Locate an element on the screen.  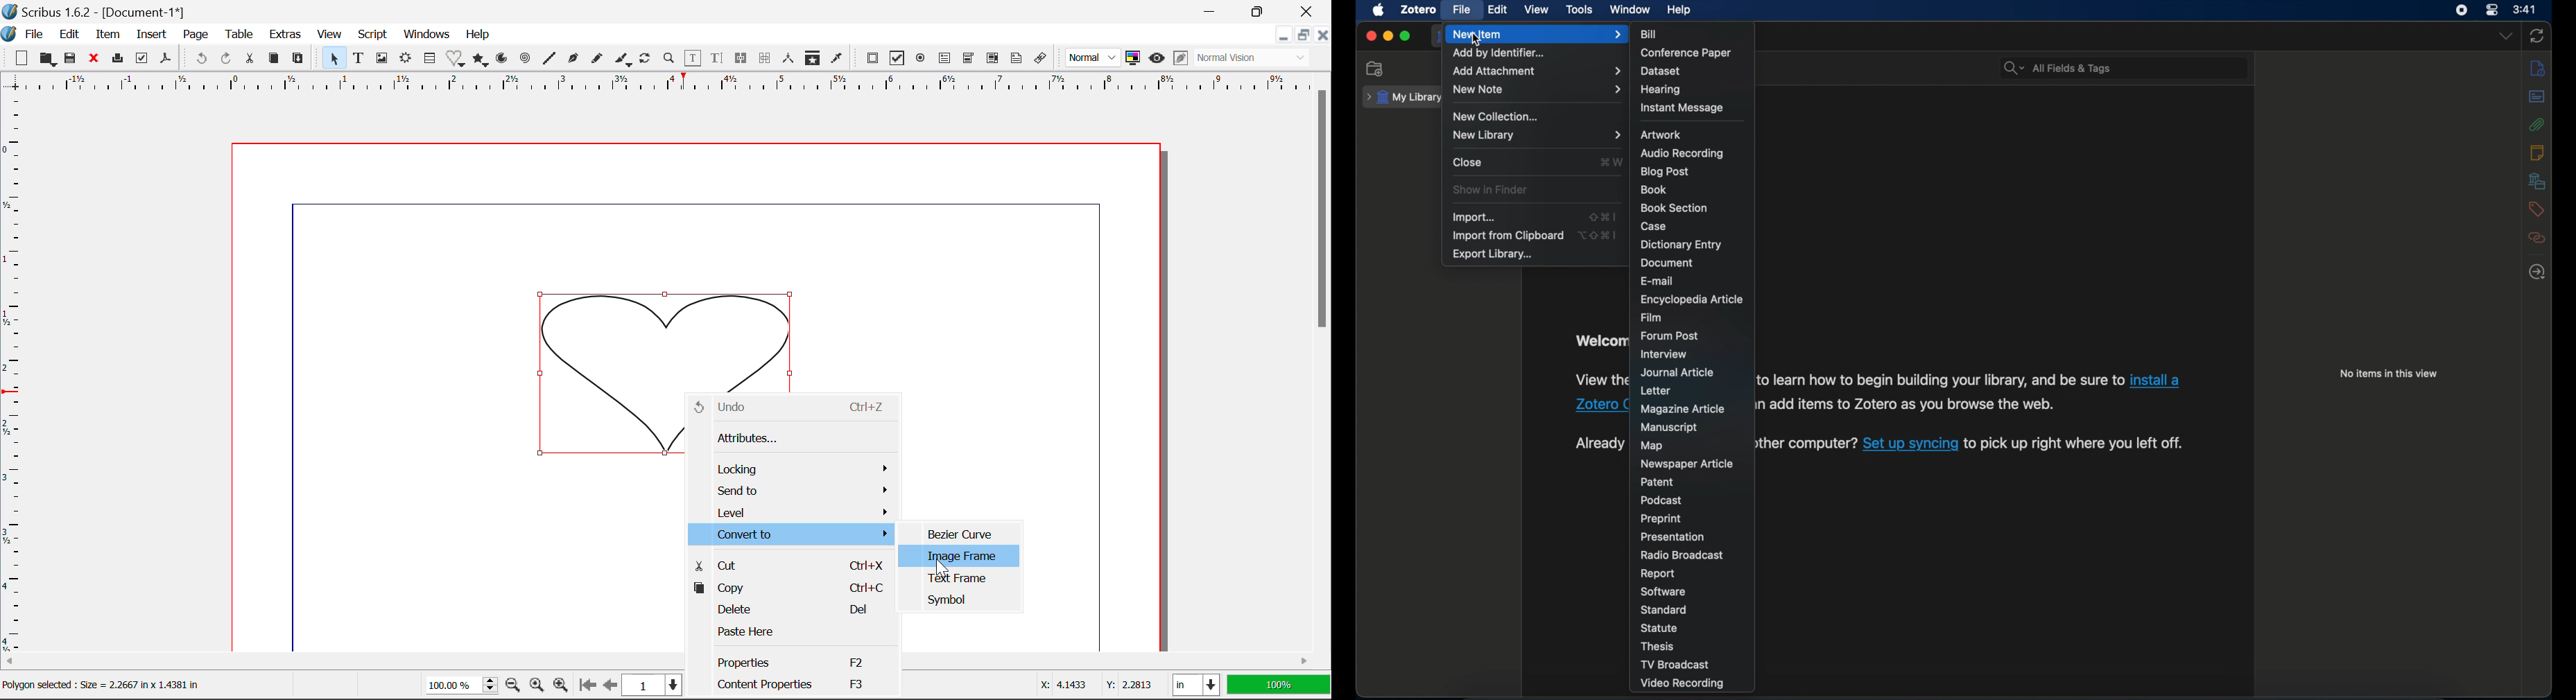
Scribus Logo is located at coordinates (8, 35).